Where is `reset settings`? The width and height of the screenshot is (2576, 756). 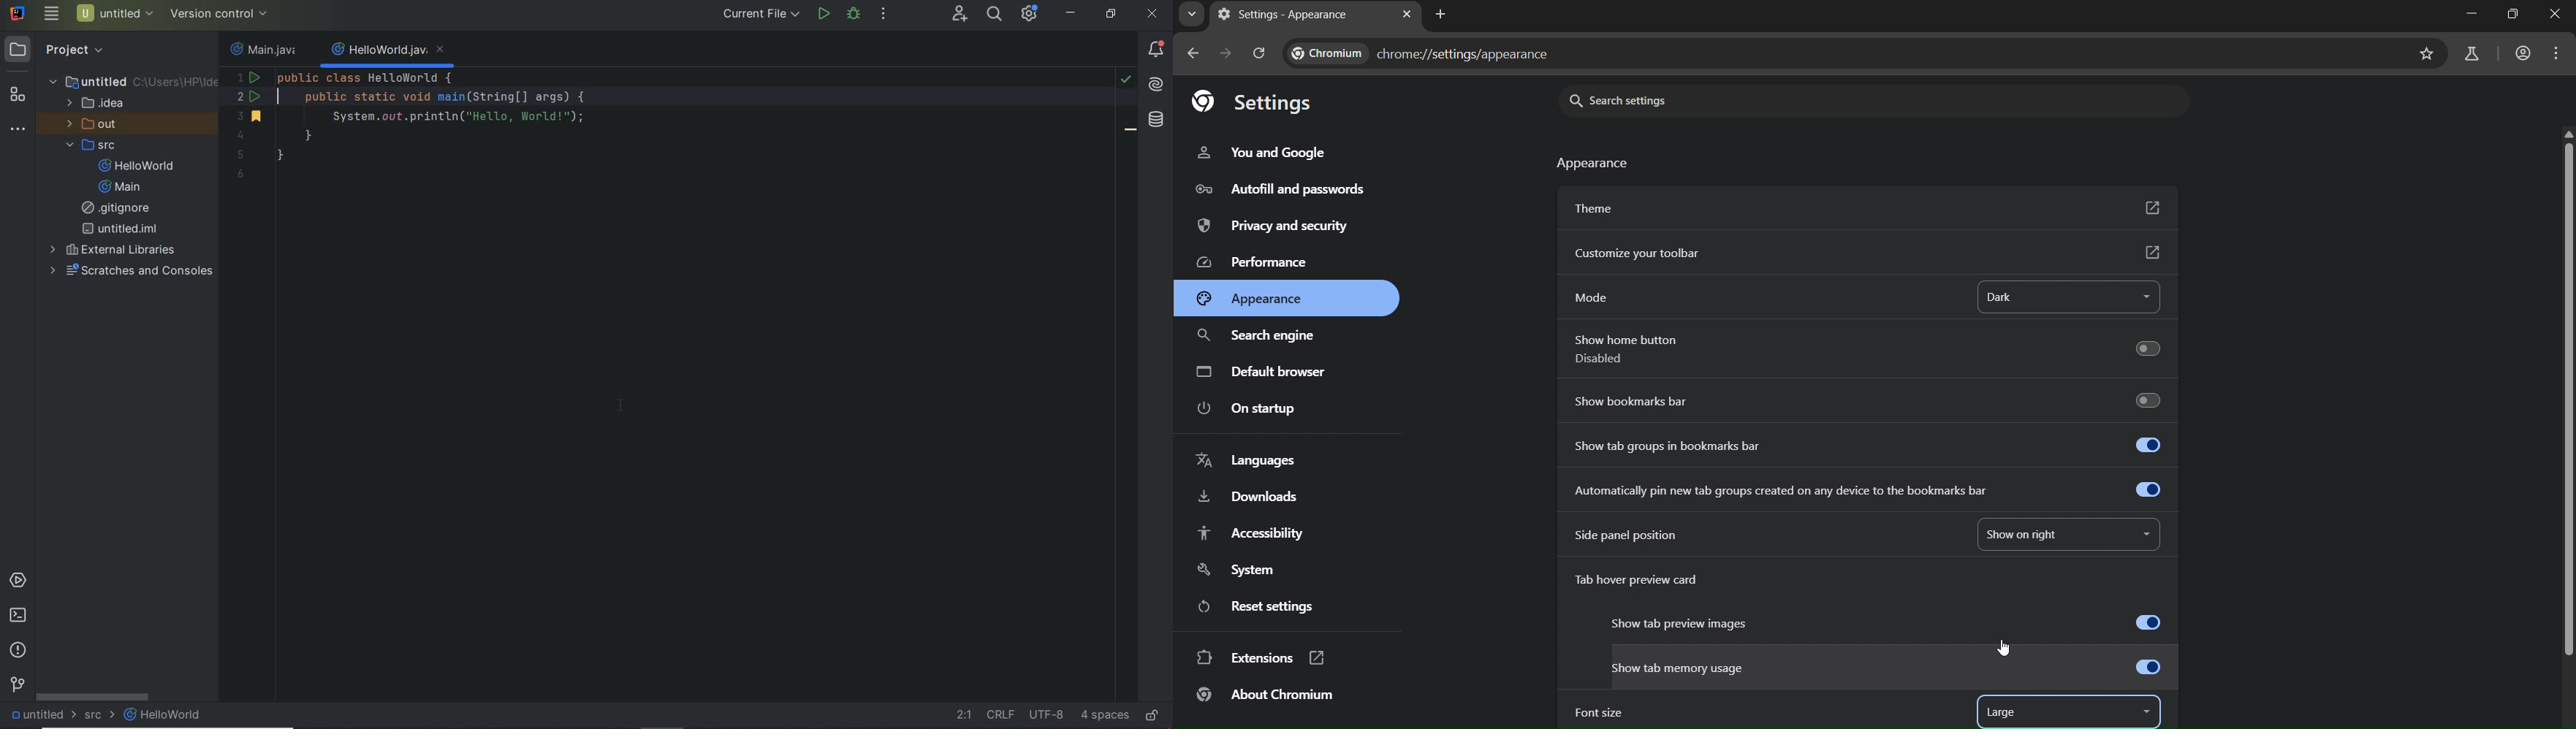
reset settings is located at coordinates (1255, 606).